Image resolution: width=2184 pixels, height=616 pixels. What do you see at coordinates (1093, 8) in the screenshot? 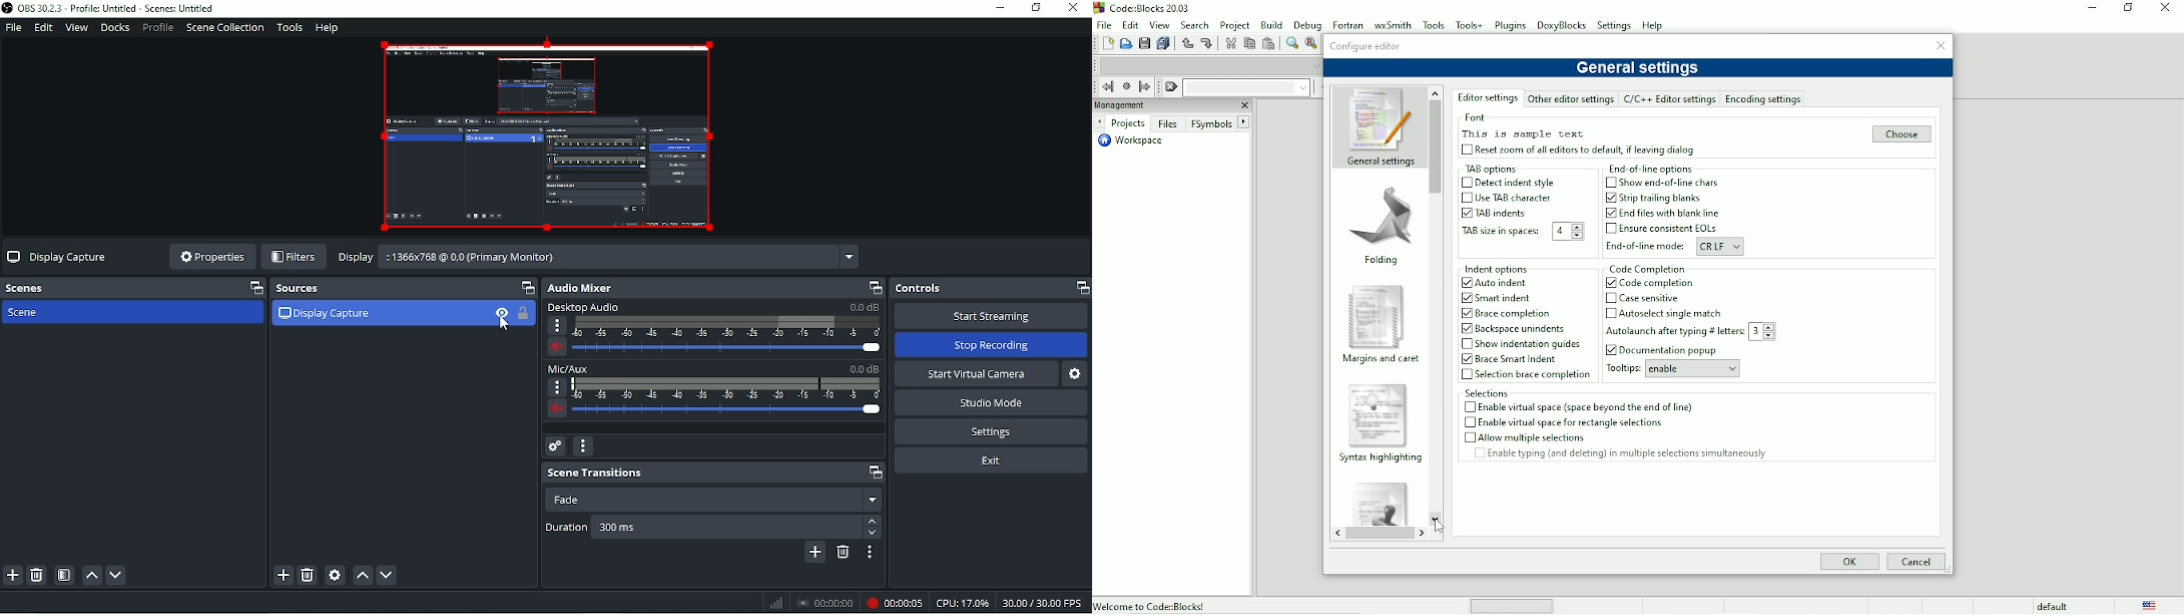
I see `Close` at bounding box center [1093, 8].